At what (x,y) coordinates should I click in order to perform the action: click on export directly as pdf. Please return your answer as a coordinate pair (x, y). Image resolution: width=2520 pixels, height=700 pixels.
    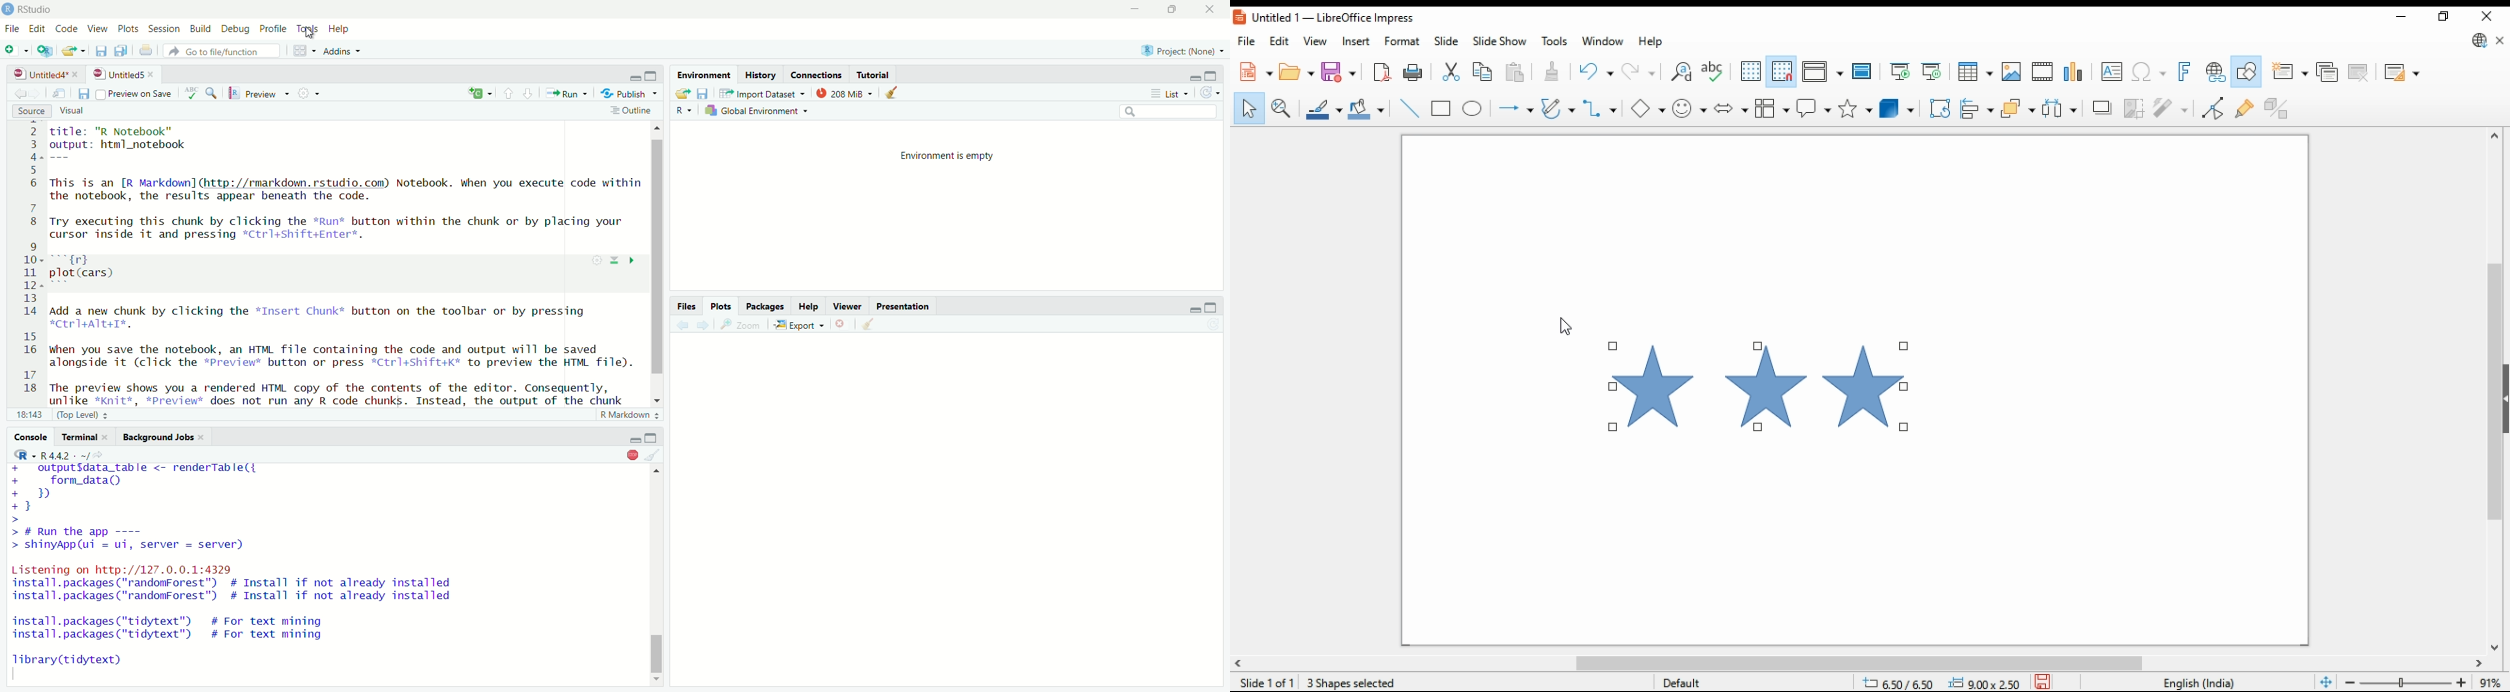
    Looking at the image, I should click on (1381, 72).